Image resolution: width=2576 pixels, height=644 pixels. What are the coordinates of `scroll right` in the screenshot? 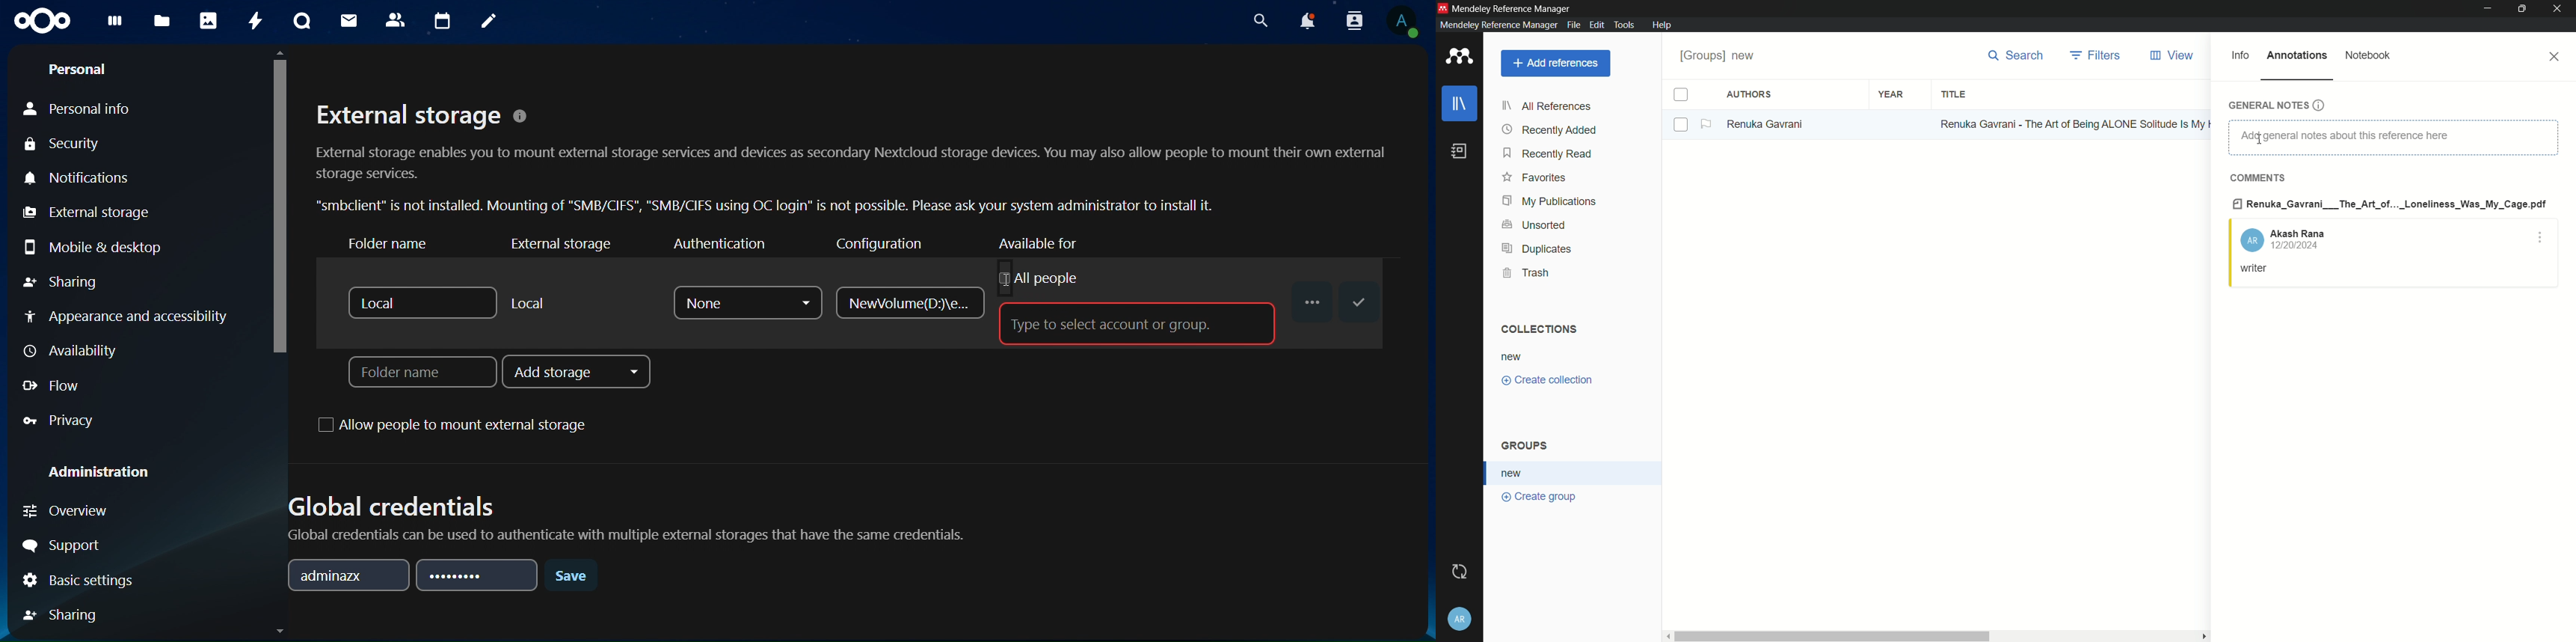 It's located at (2202, 636).